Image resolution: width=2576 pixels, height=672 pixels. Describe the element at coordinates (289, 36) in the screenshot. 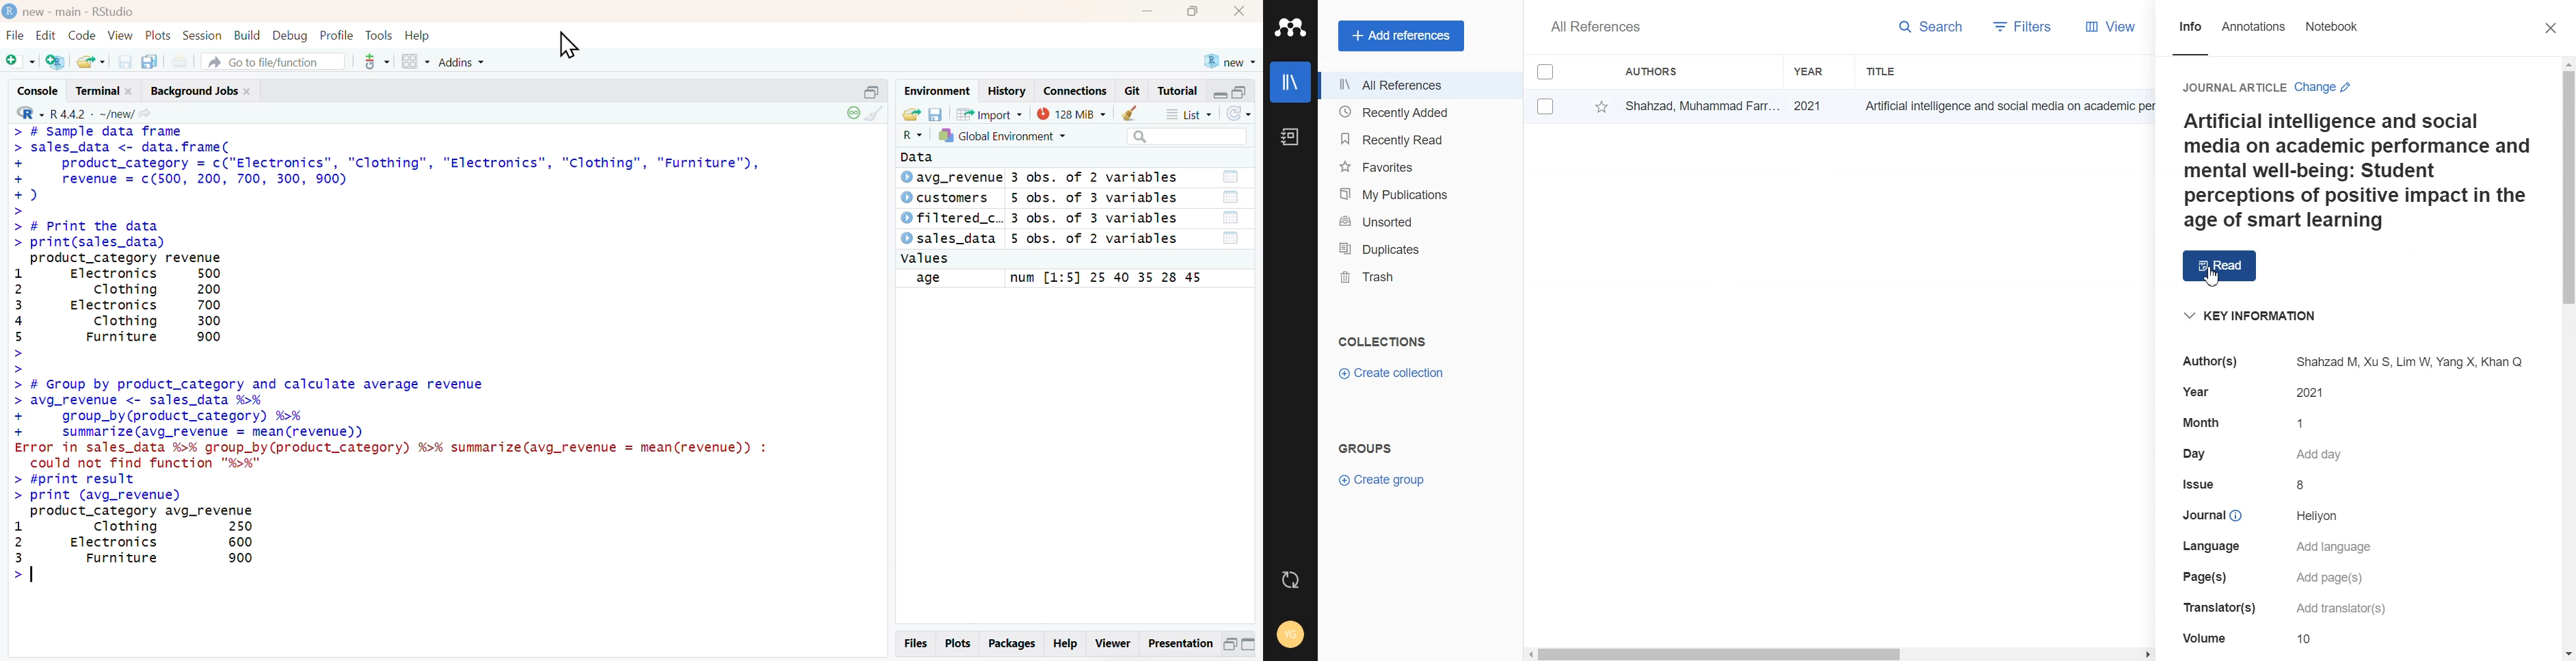

I see `Debug` at that location.